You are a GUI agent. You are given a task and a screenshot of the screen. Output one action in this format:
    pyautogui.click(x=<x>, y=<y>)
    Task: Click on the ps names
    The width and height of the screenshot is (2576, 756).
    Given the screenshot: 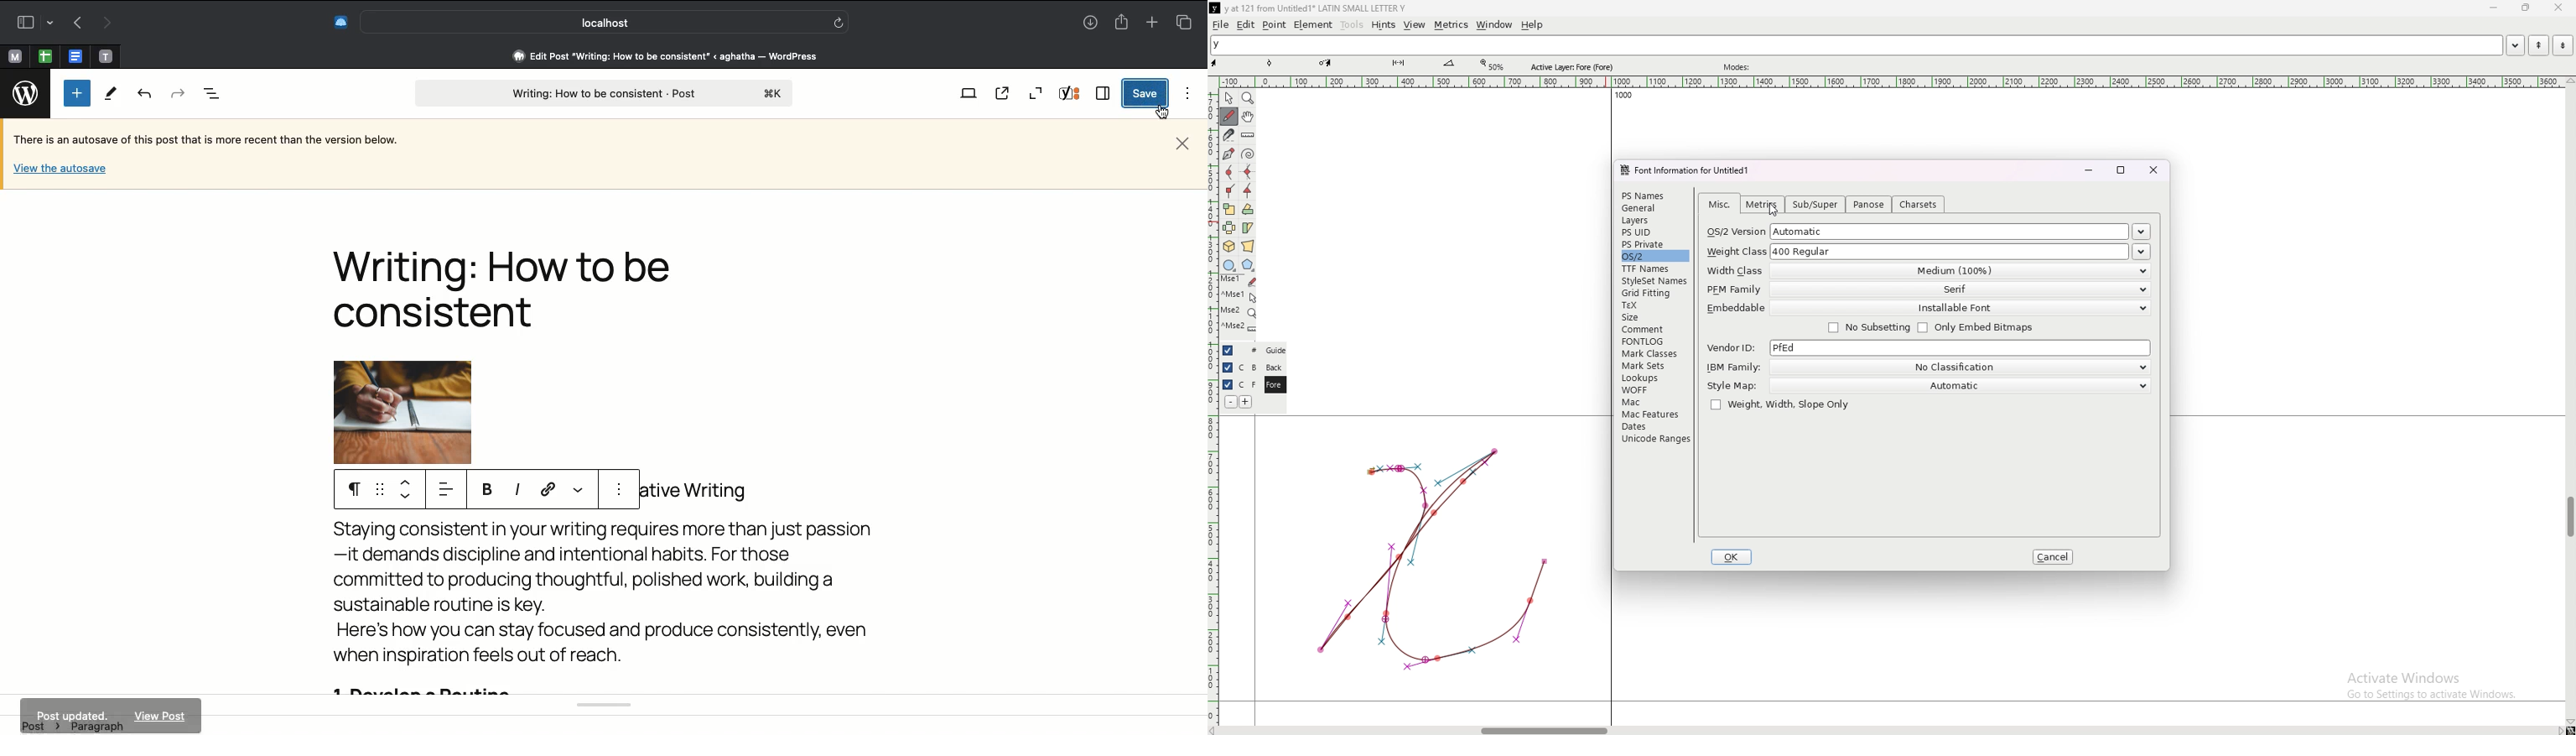 What is the action you would take?
    pyautogui.click(x=1653, y=195)
    